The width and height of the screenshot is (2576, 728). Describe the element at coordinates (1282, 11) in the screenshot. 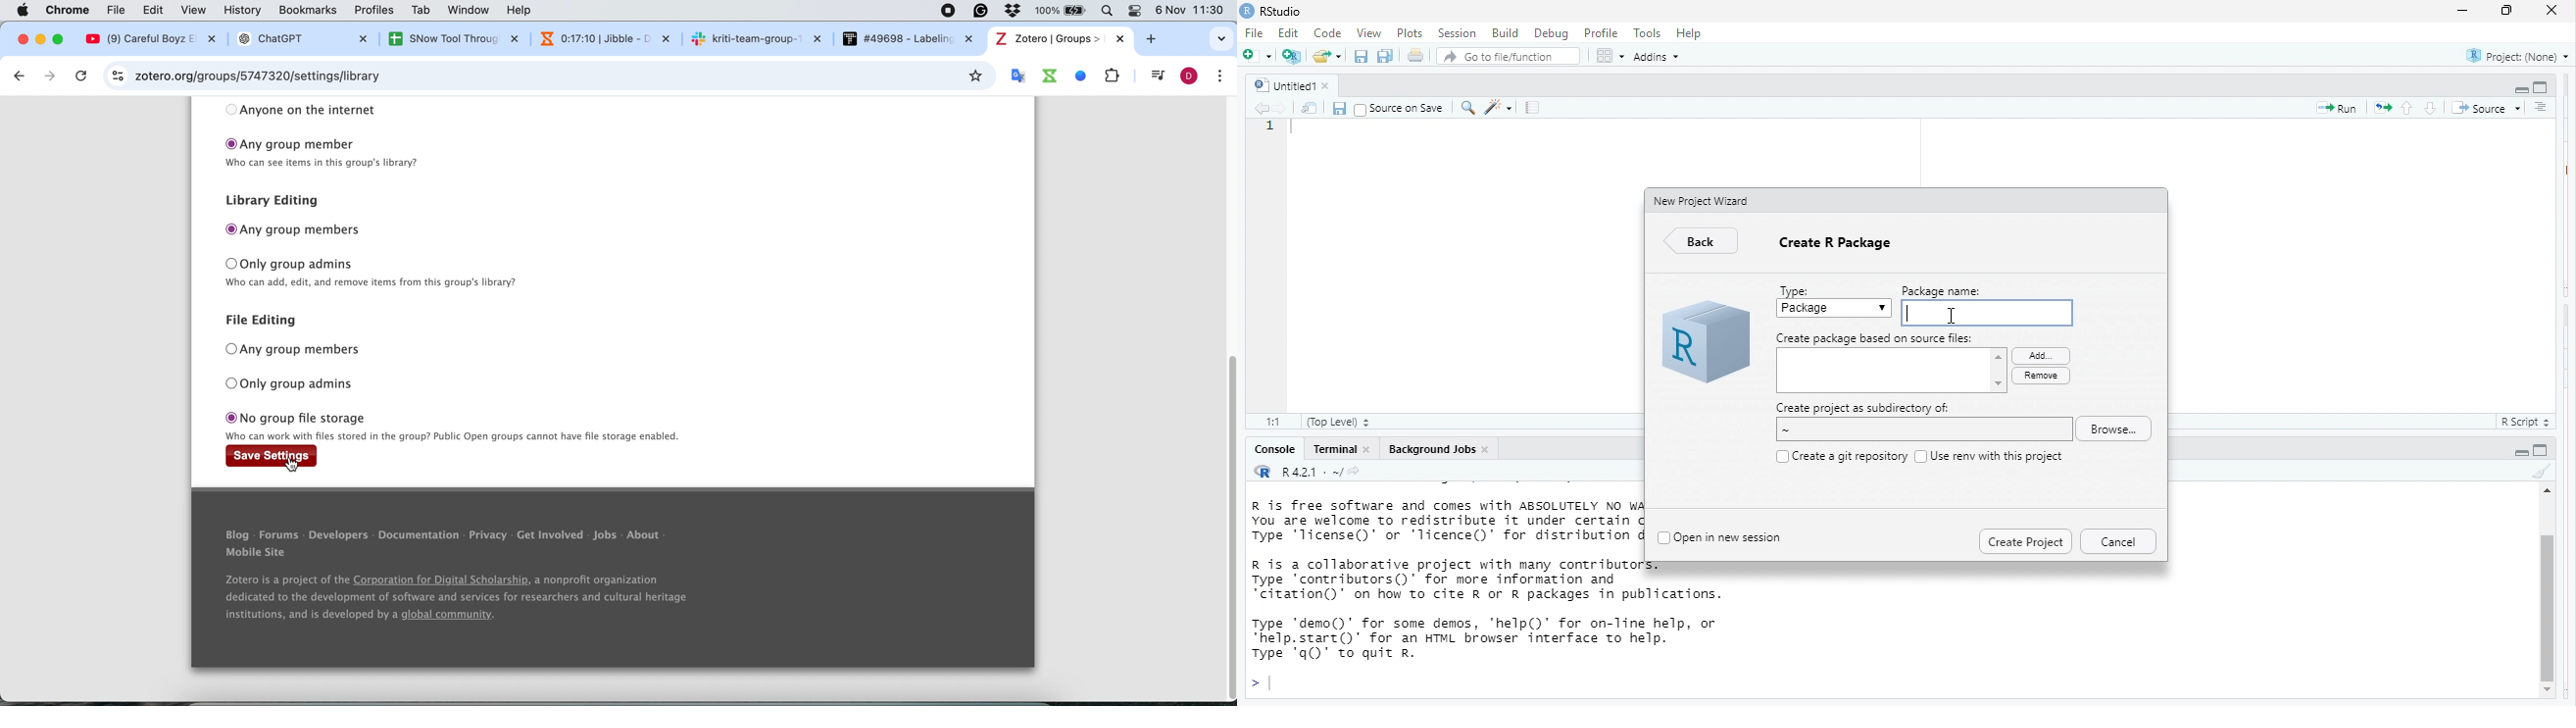

I see `Rstudio` at that location.